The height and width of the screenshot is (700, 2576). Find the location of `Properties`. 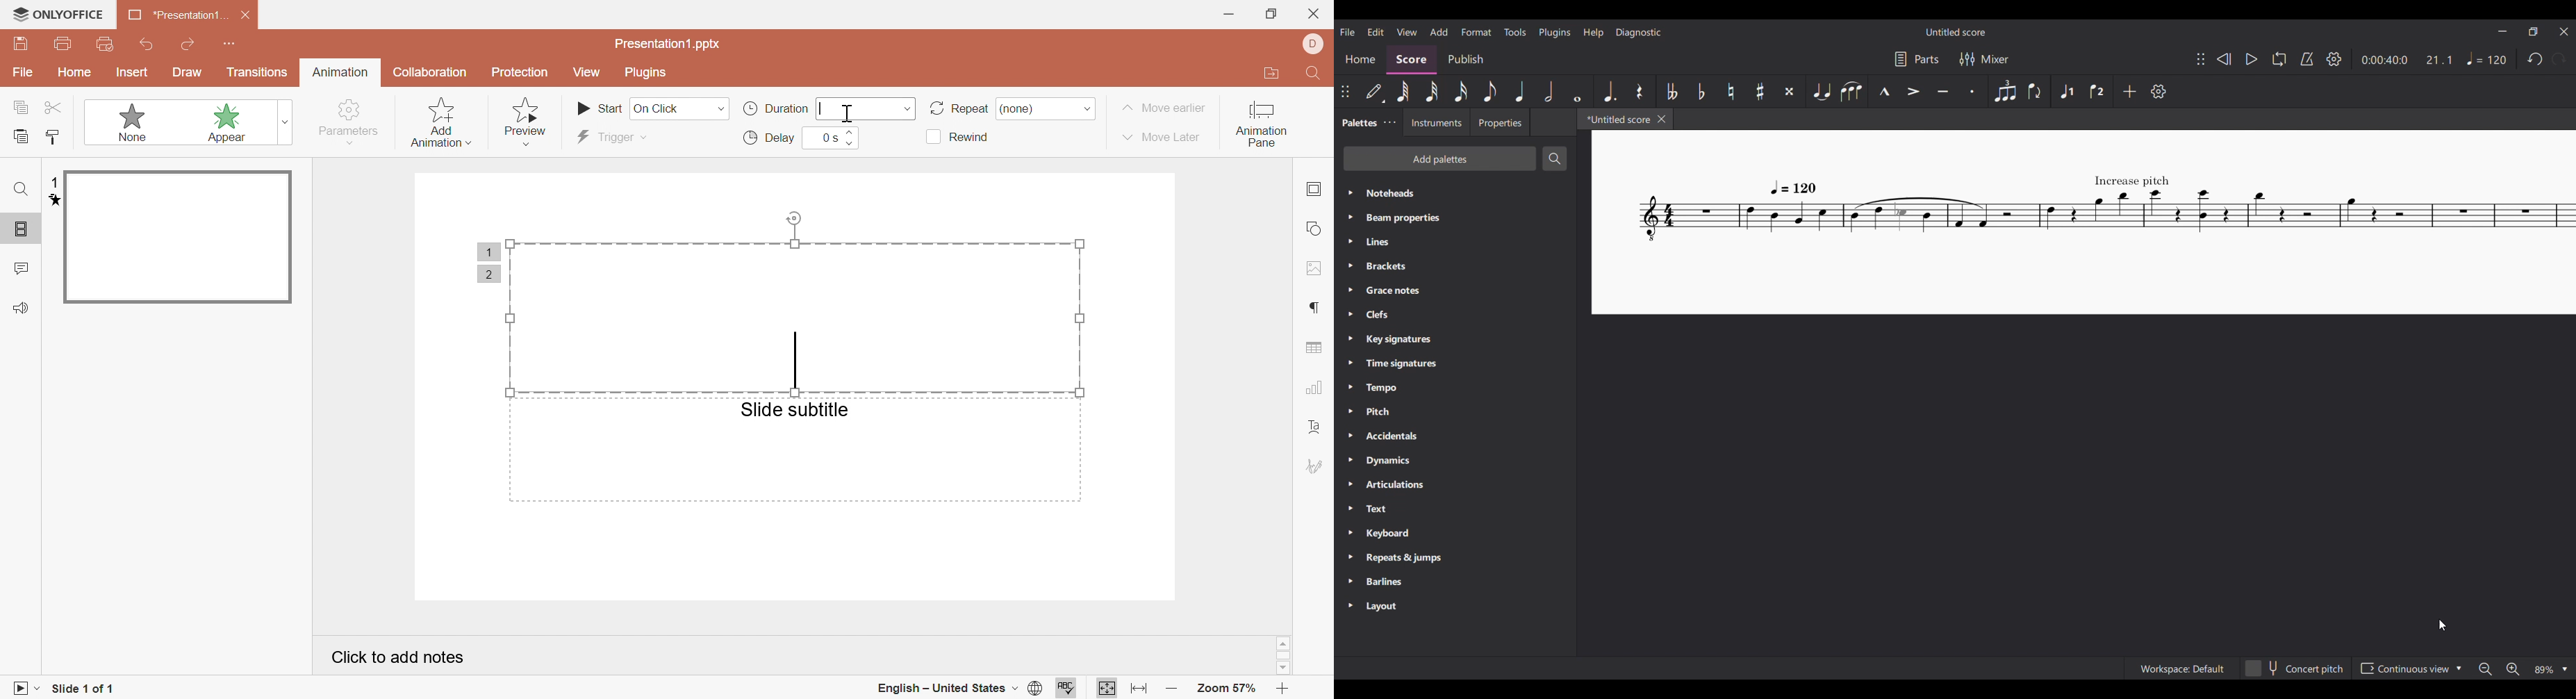

Properties is located at coordinates (1500, 122).